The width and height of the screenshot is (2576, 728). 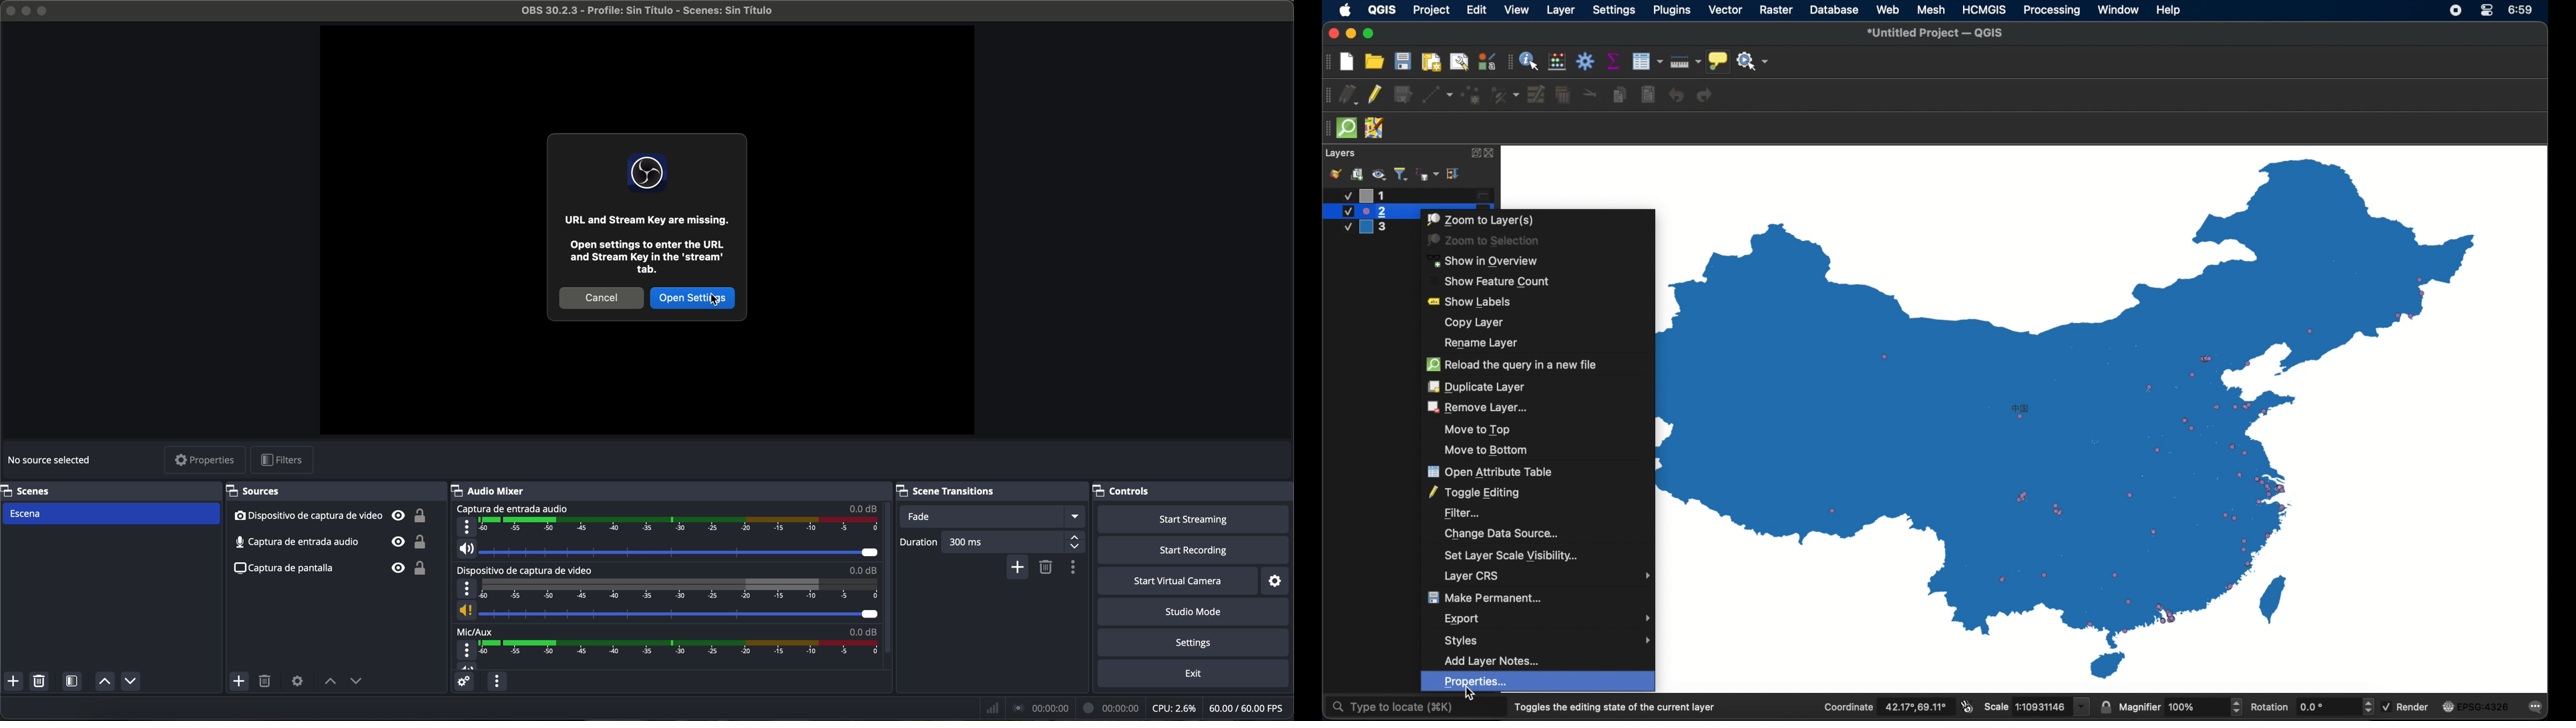 I want to click on add sources, so click(x=240, y=682).